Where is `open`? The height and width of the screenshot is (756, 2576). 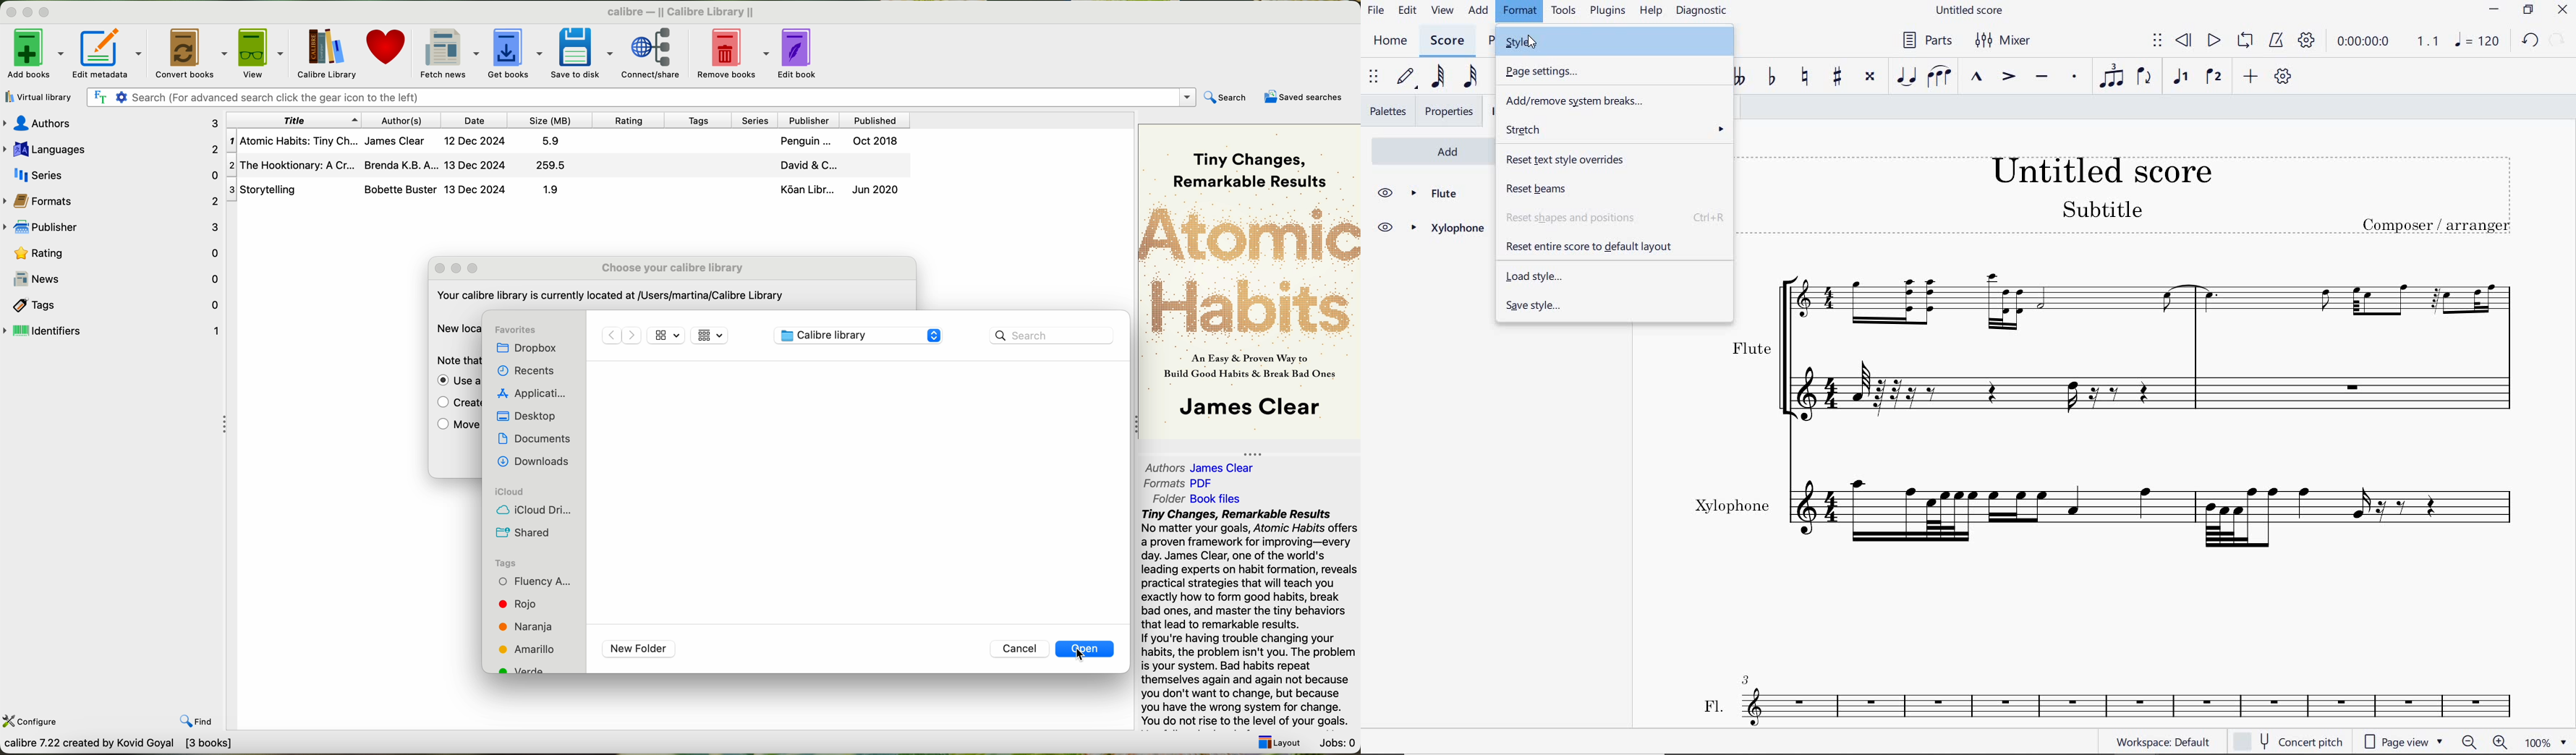 open is located at coordinates (1085, 649).